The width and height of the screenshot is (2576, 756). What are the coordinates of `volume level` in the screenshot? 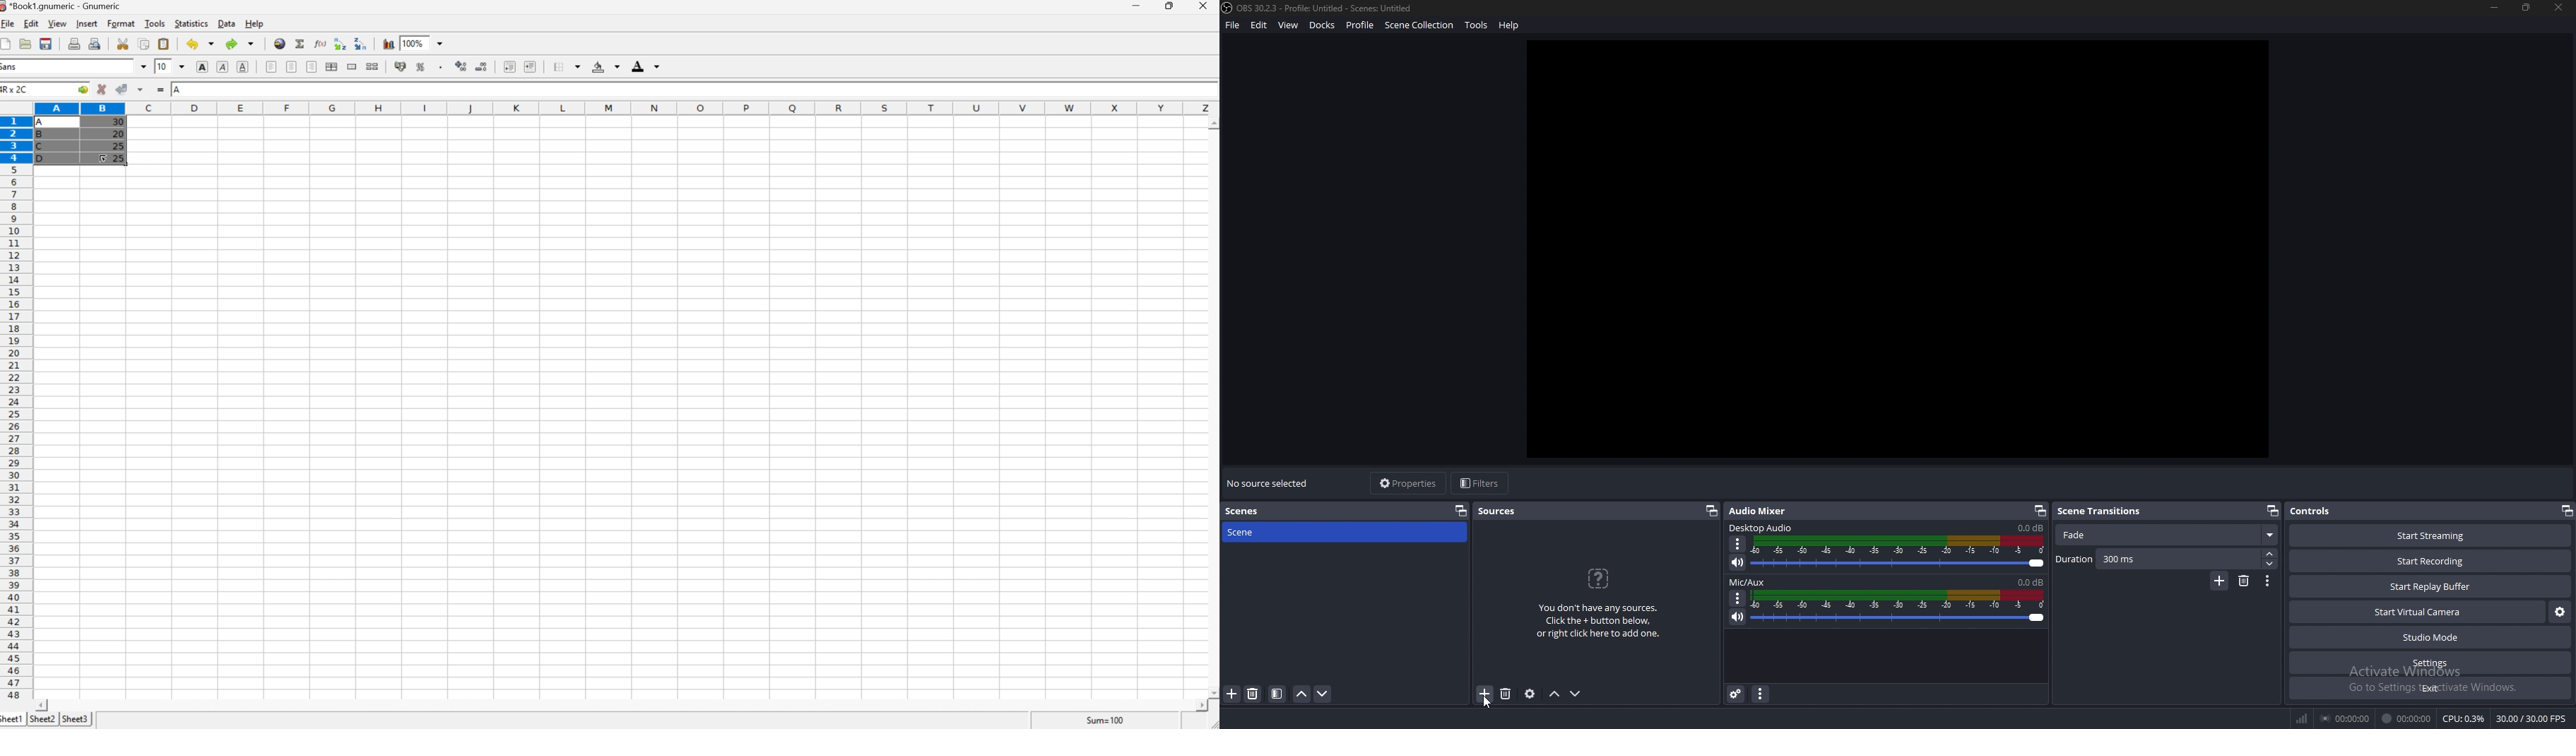 It's located at (2030, 528).